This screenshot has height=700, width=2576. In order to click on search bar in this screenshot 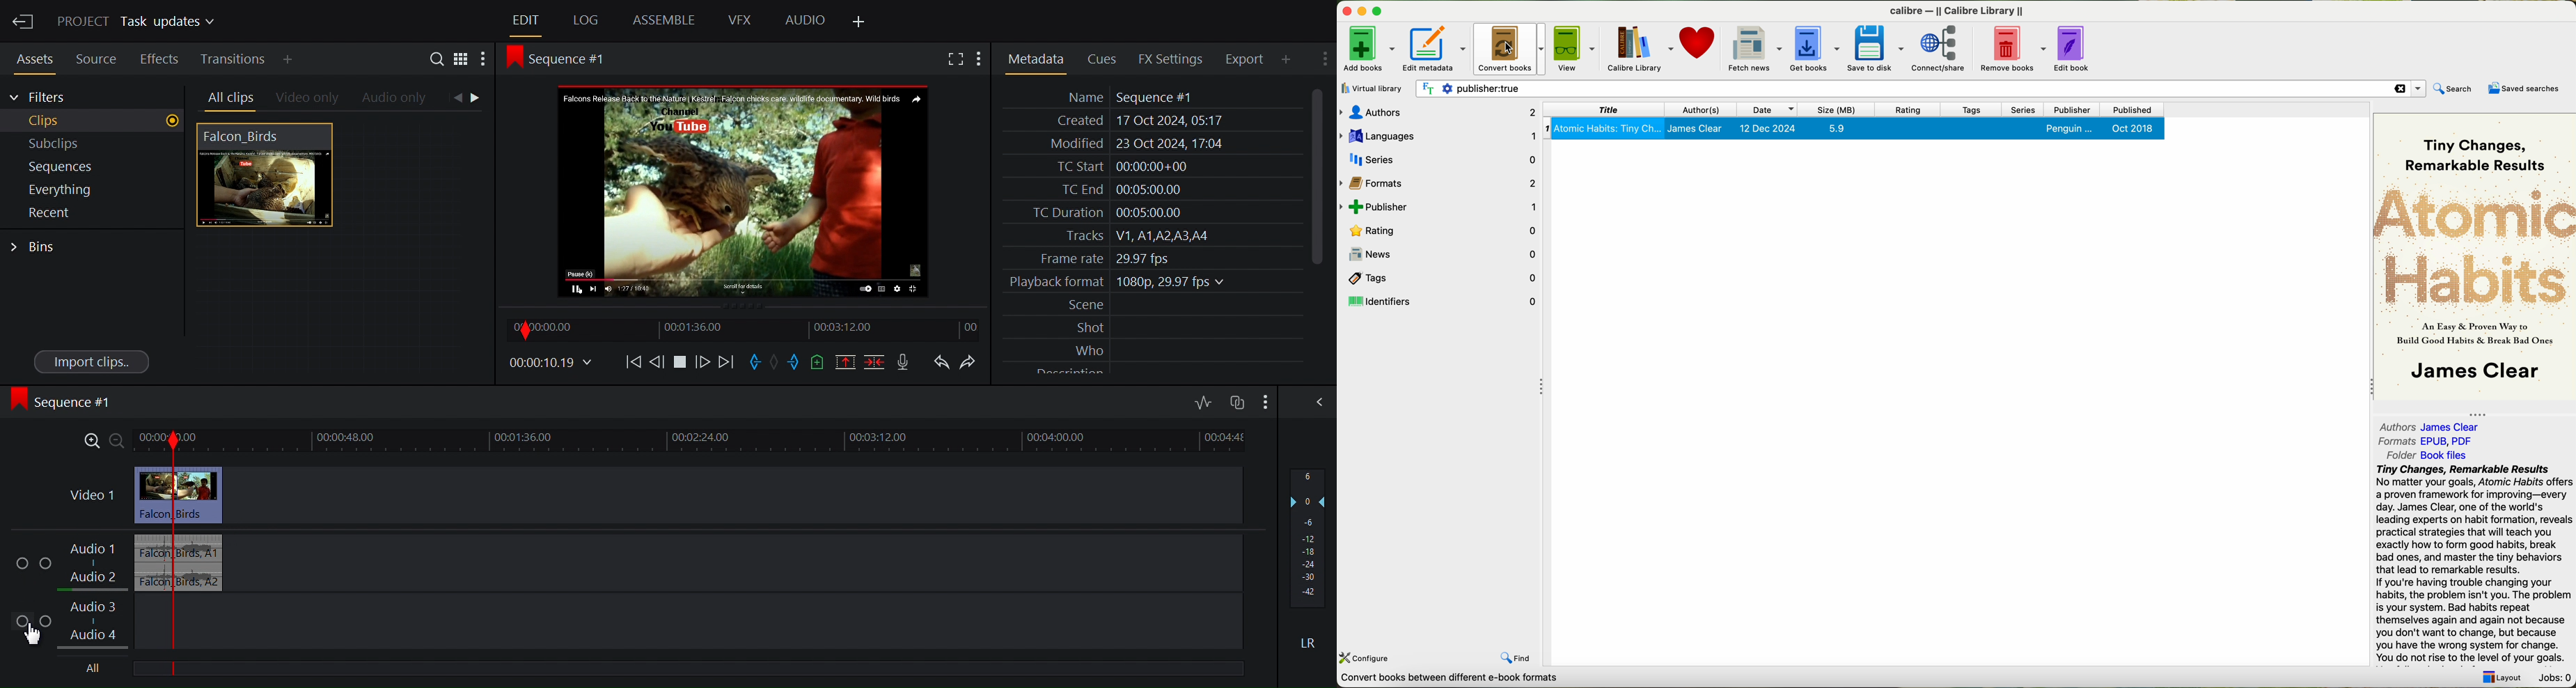, I will do `click(1921, 89)`.